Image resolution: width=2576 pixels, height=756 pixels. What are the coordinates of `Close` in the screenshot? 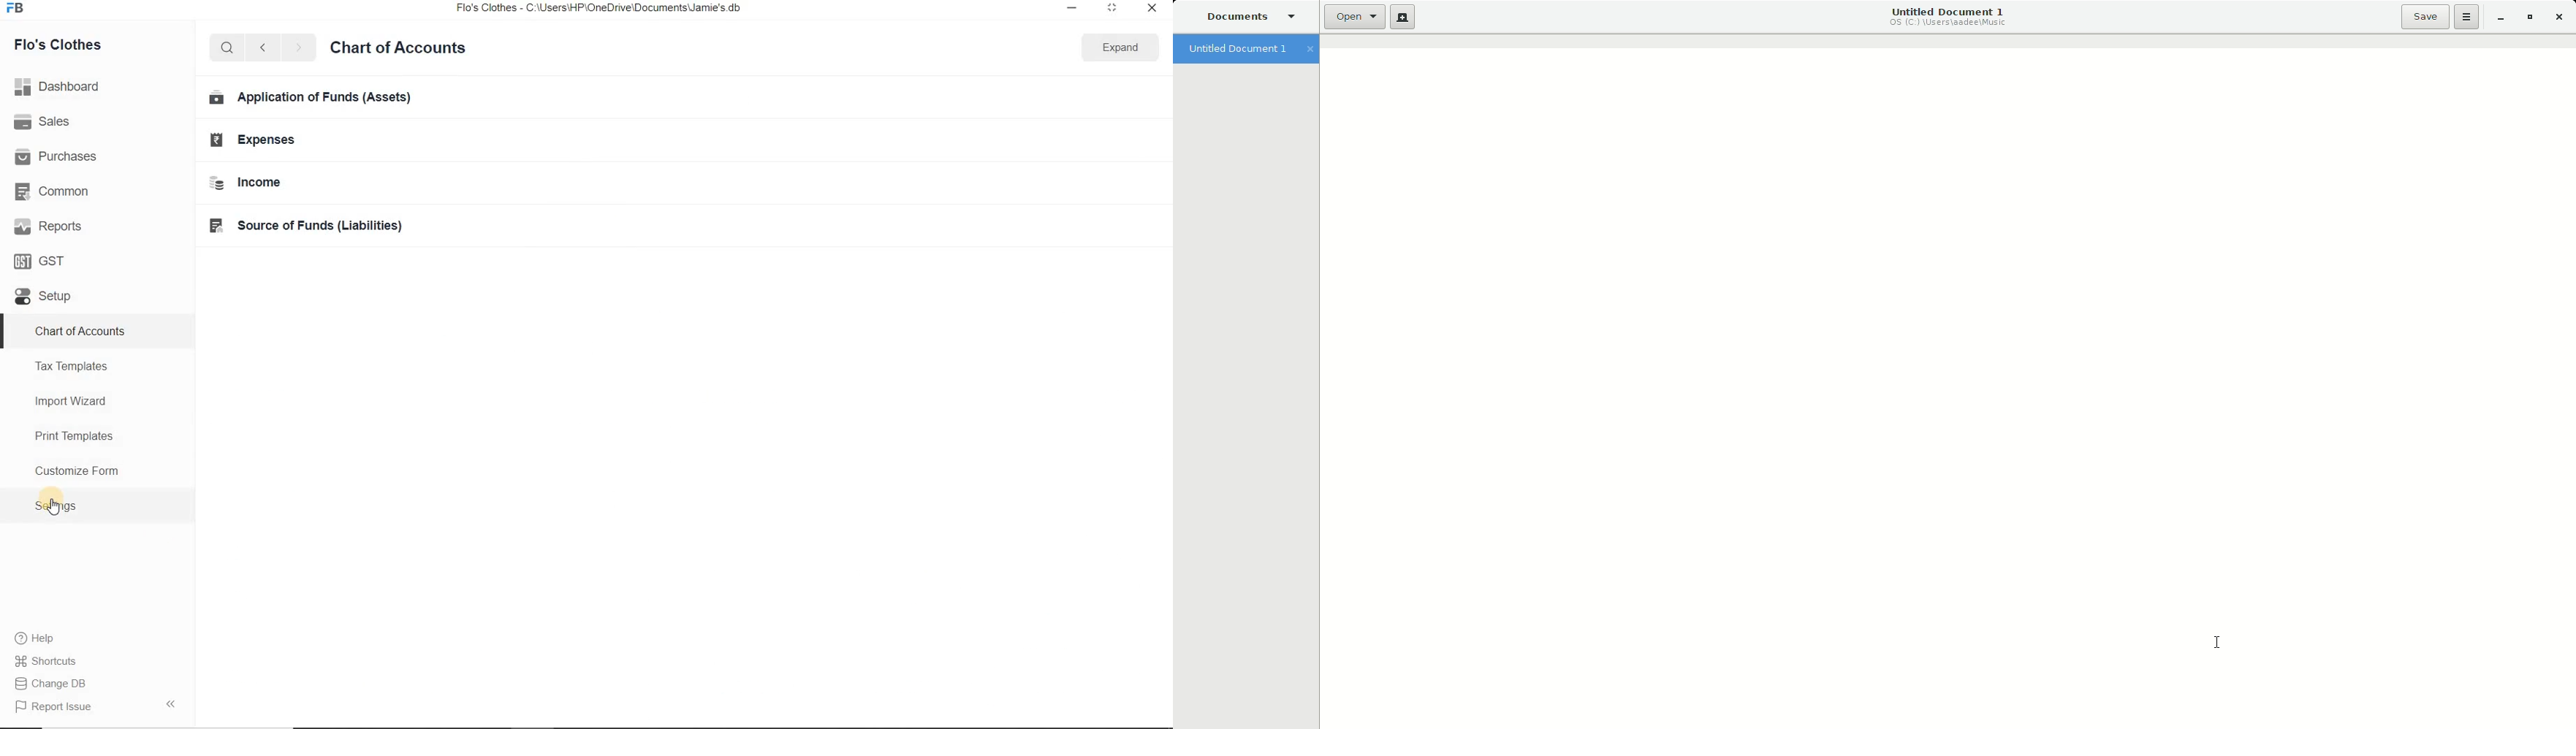 It's located at (2559, 17).